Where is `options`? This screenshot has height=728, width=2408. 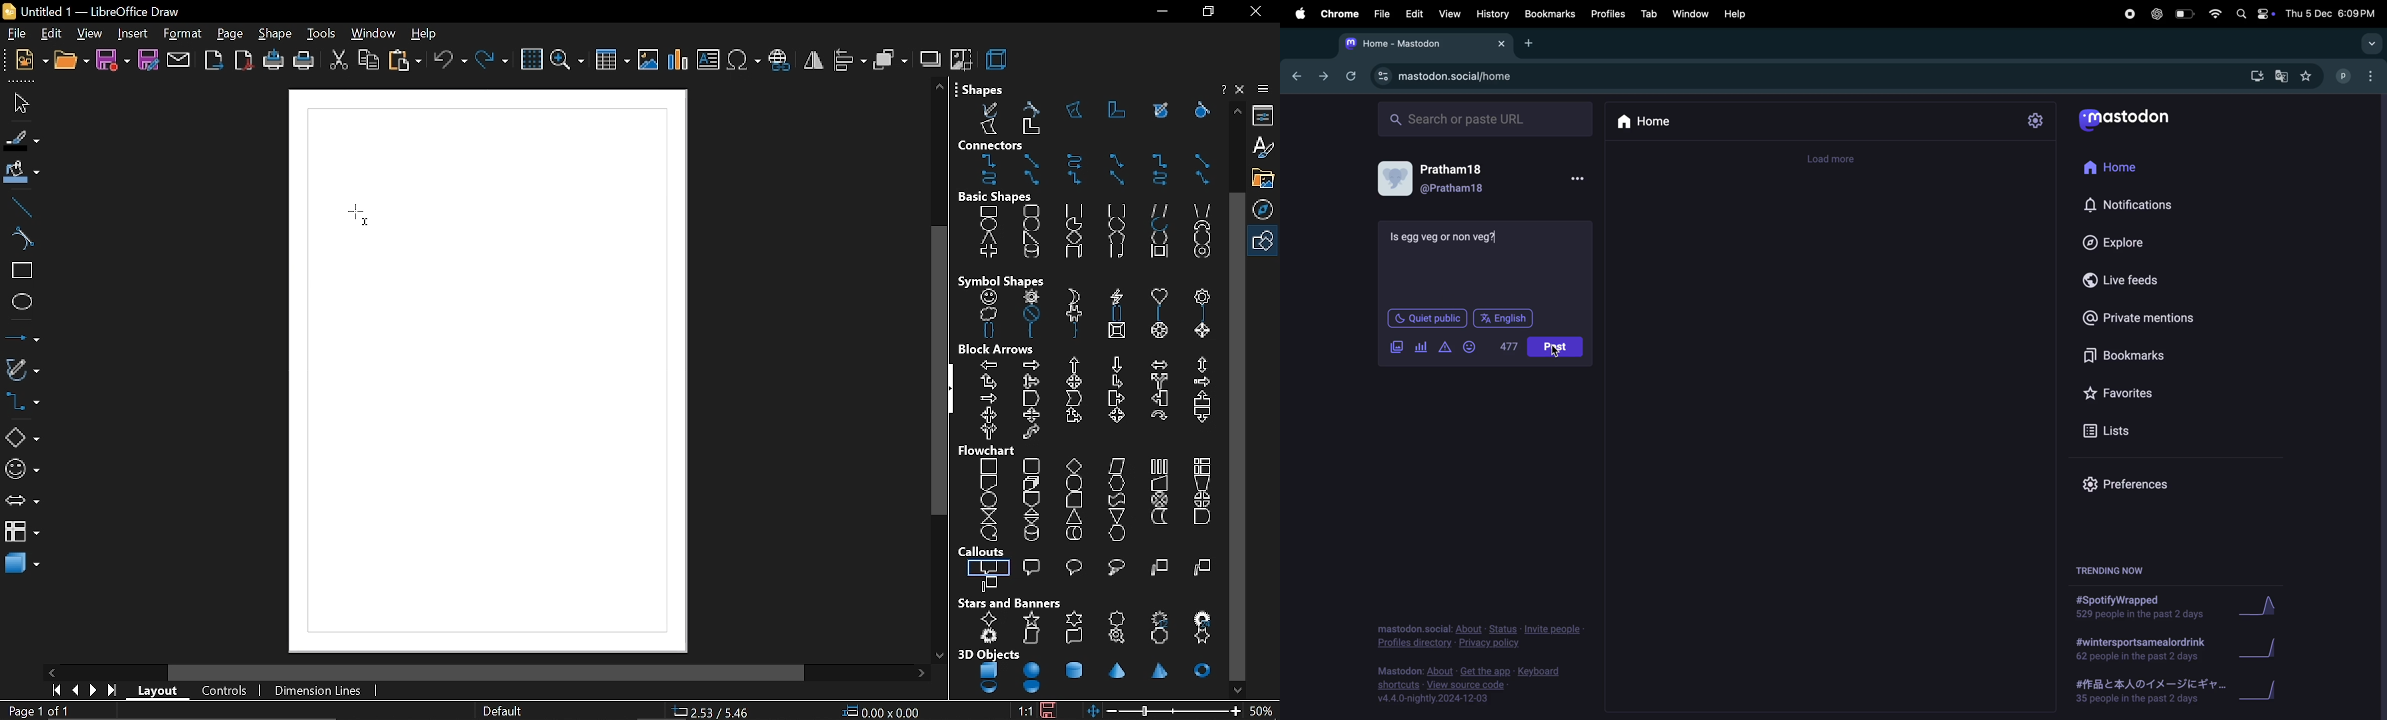 options is located at coordinates (1581, 178).